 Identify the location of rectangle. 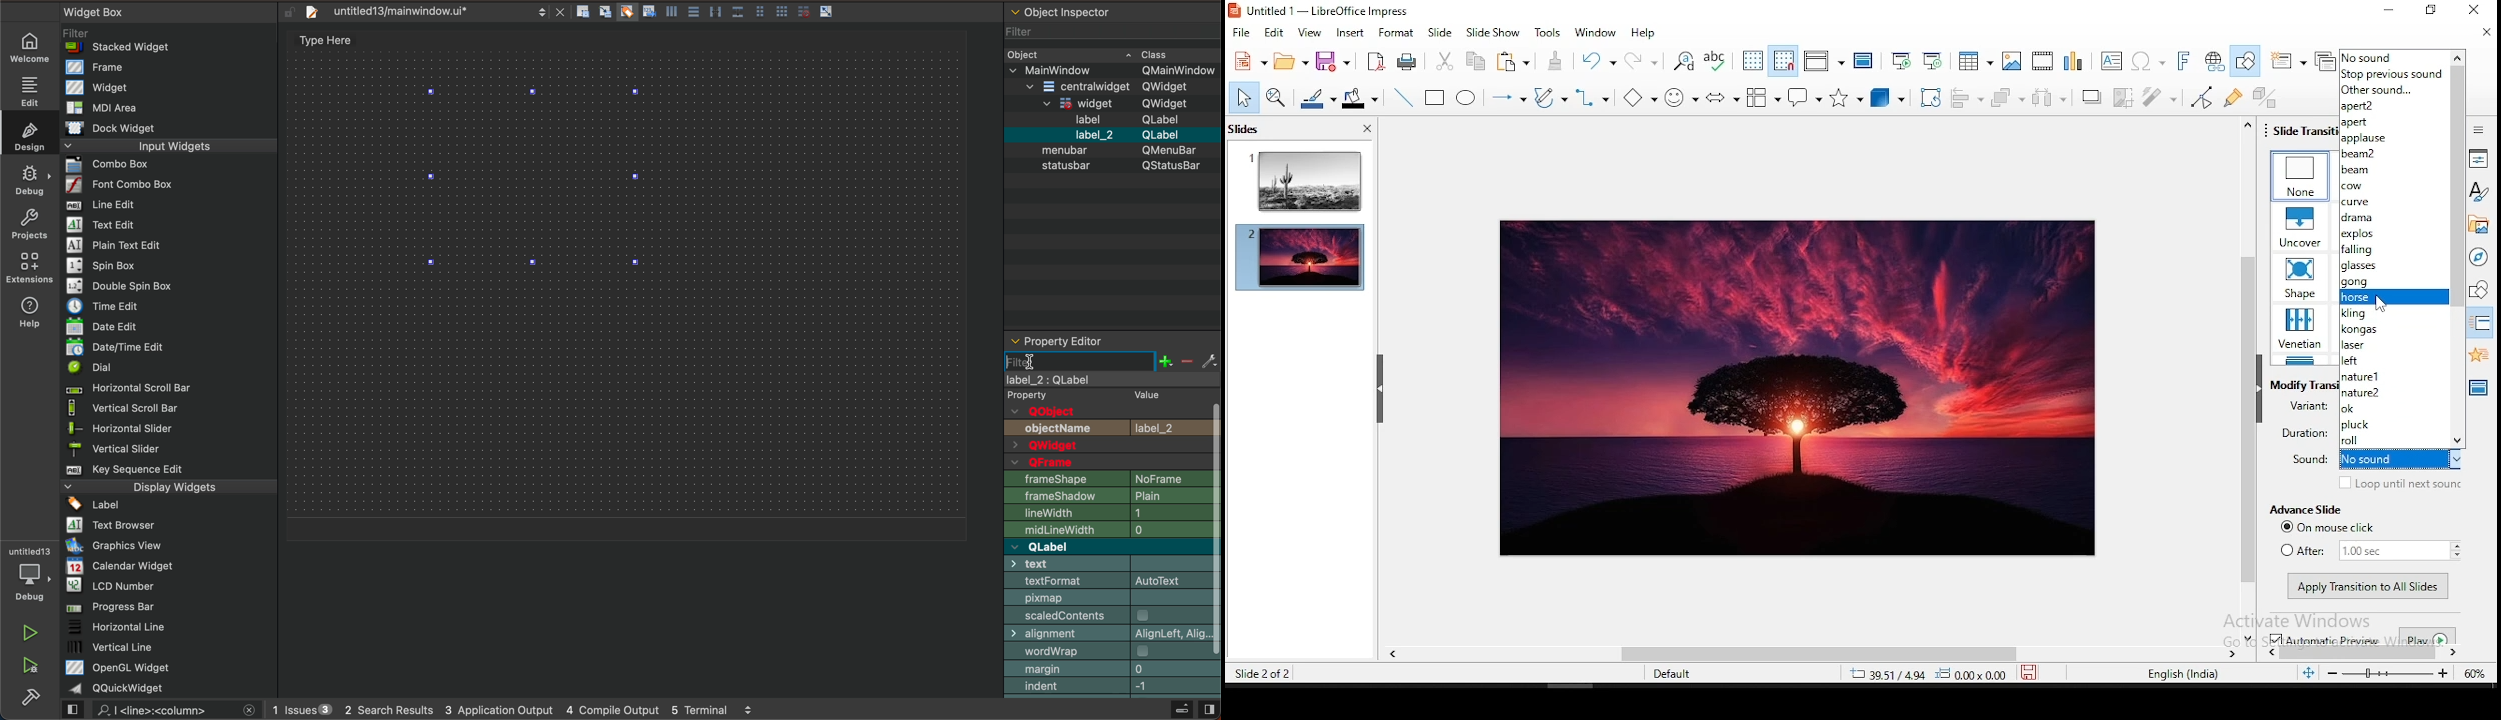
(1437, 98).